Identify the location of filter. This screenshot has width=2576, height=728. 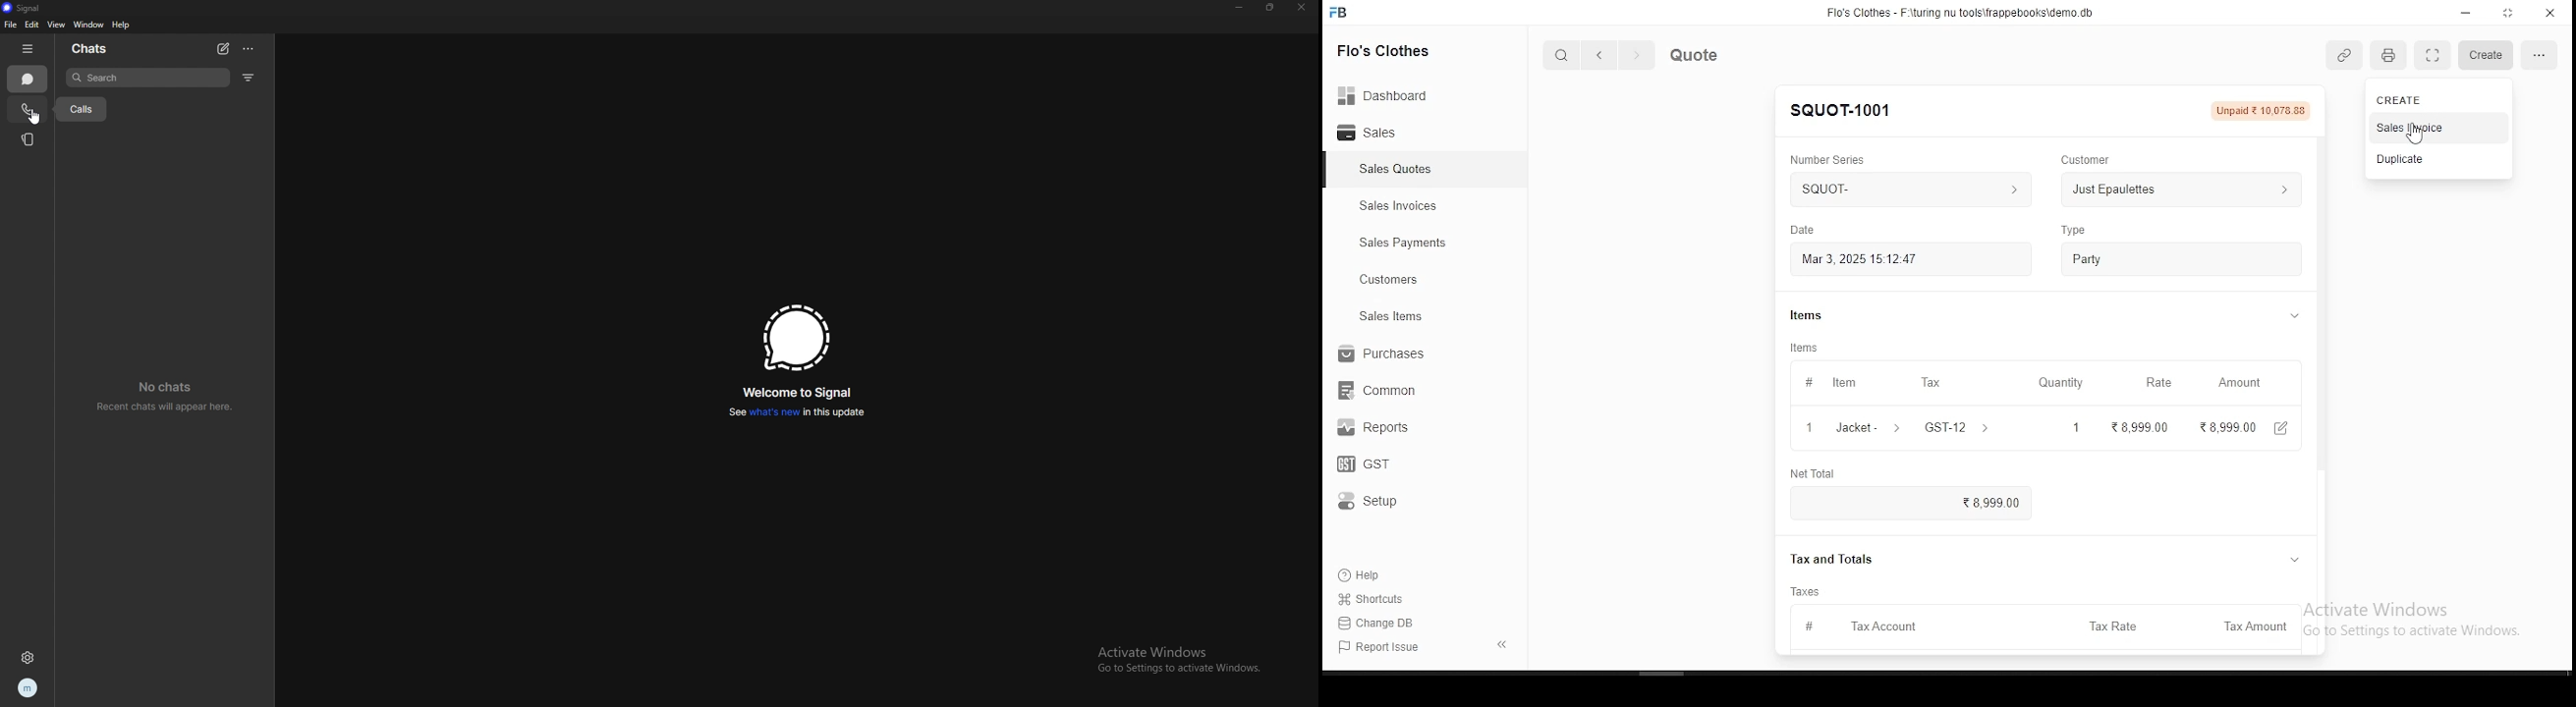
(249, 78).